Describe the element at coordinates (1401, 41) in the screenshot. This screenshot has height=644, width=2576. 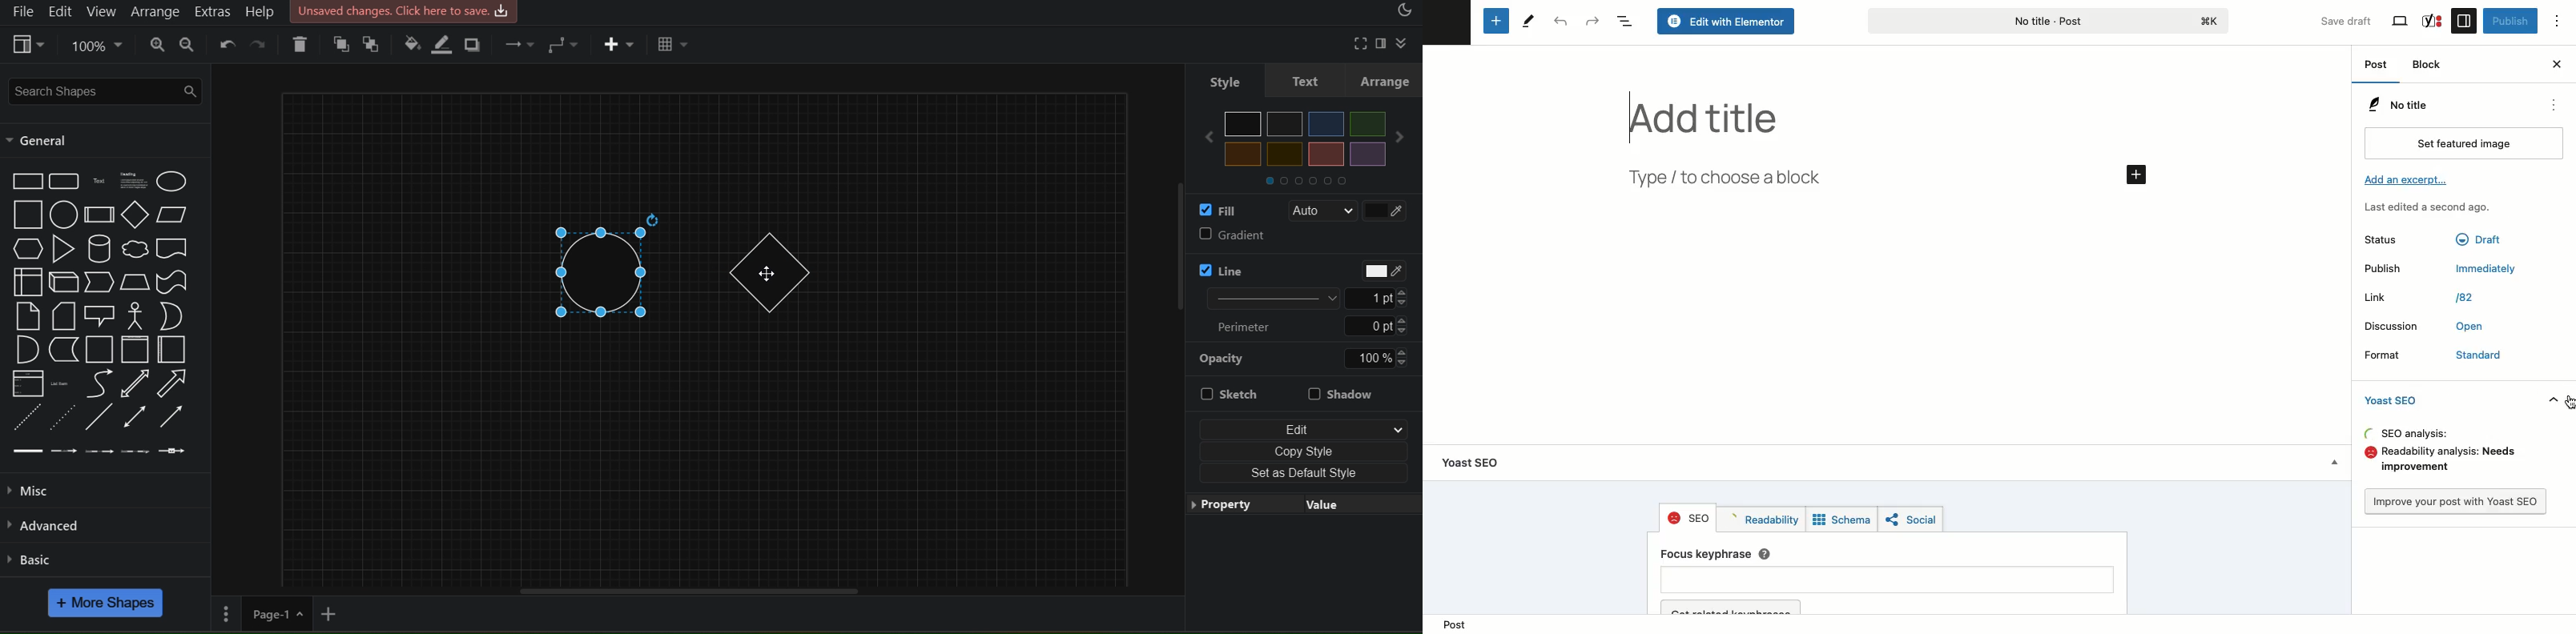
I see `collapase/expand` at that location.